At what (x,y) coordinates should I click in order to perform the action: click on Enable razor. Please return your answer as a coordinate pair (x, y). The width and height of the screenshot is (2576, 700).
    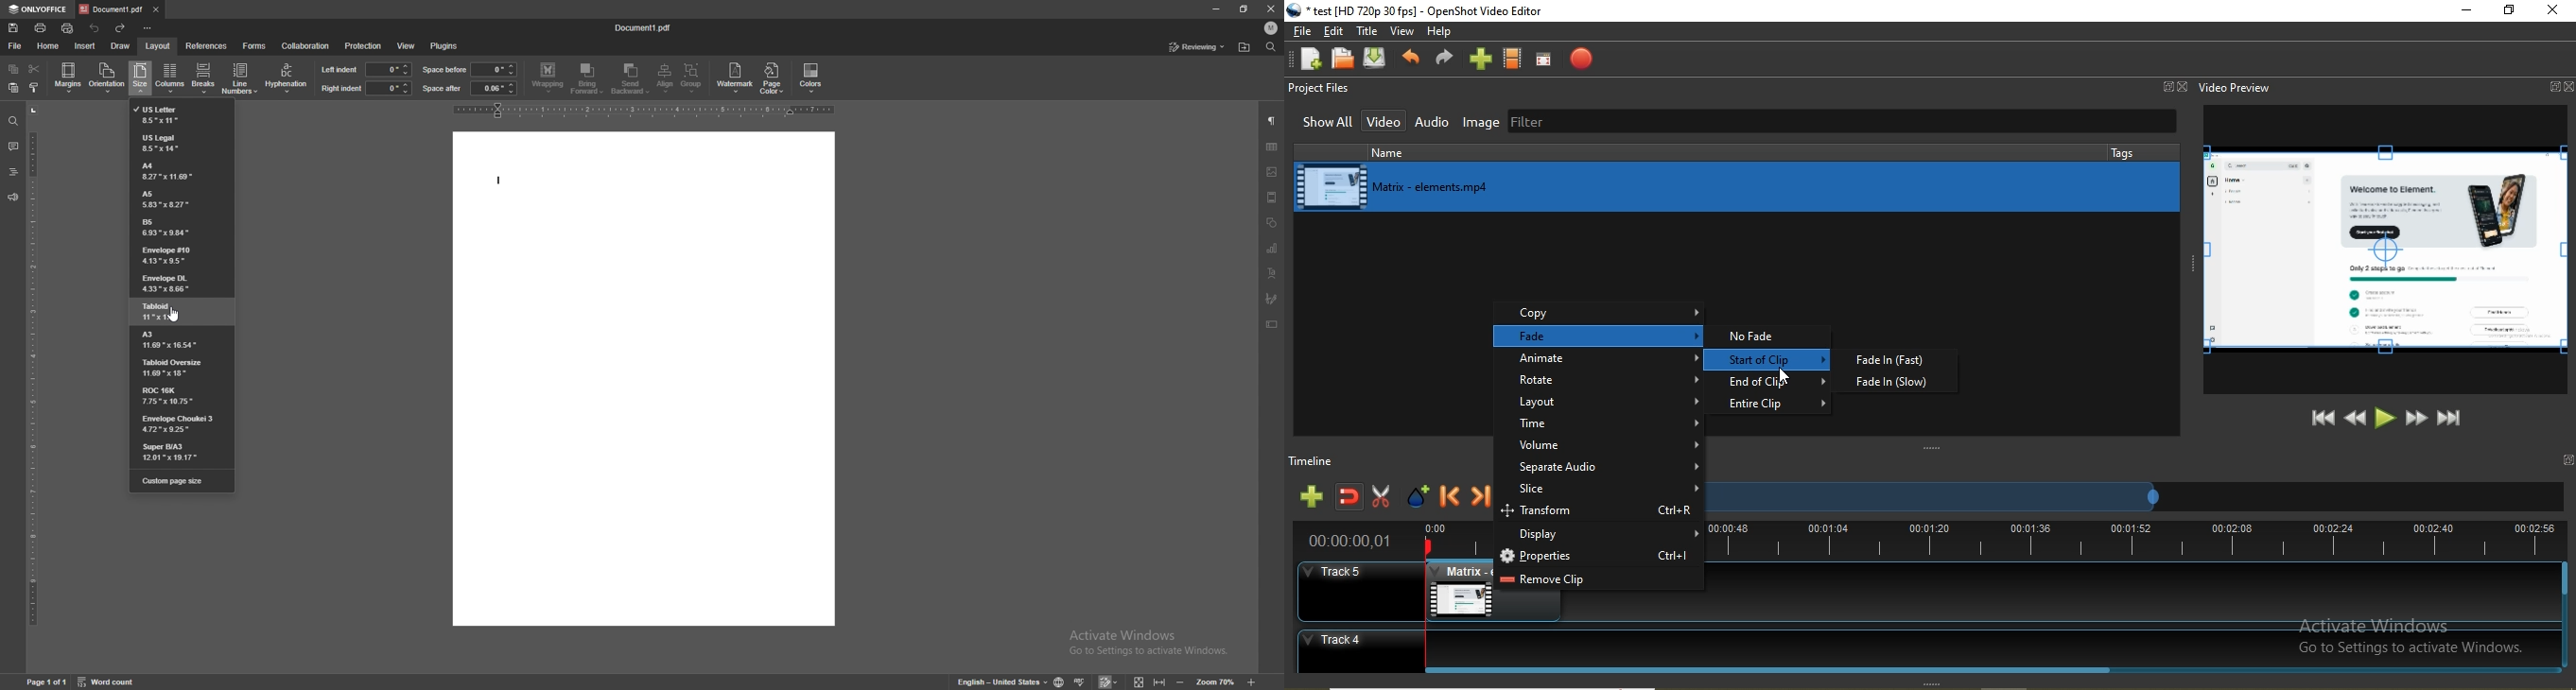
    Looking at the image, I should click on (1384, 499).